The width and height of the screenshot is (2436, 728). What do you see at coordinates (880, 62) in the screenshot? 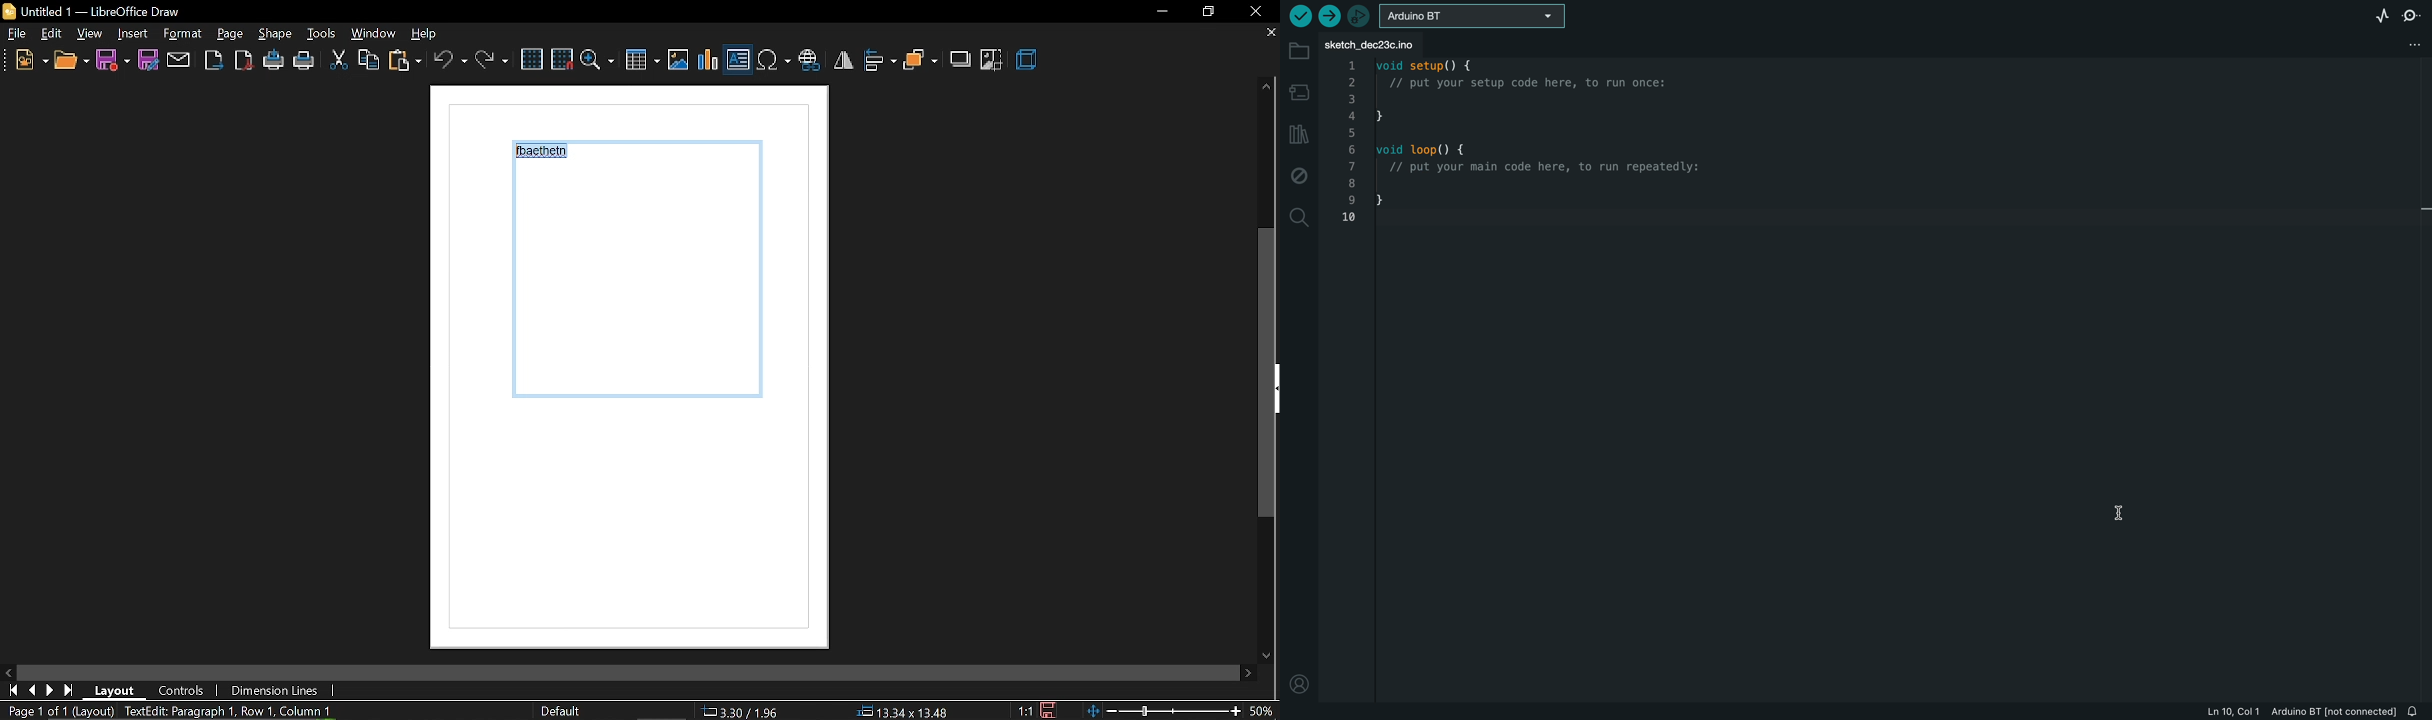
I see `align` at bounding box center [880, 62].